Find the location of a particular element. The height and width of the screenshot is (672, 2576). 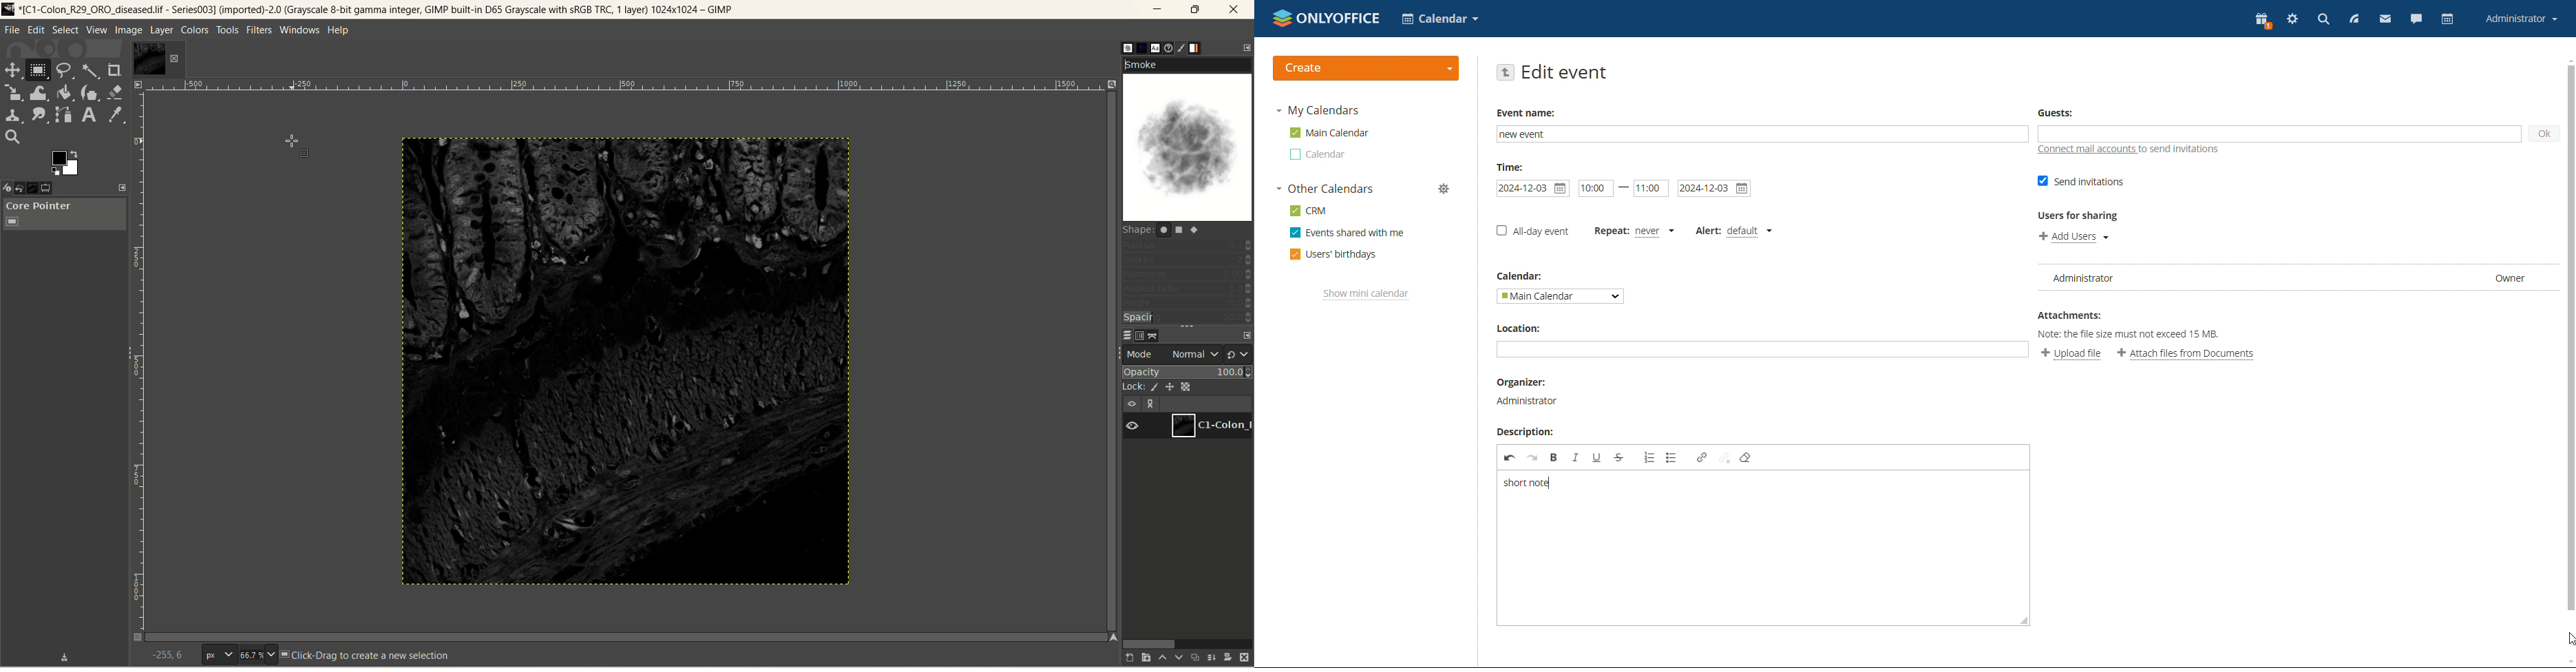

account is located at coordinates (2522, 18).